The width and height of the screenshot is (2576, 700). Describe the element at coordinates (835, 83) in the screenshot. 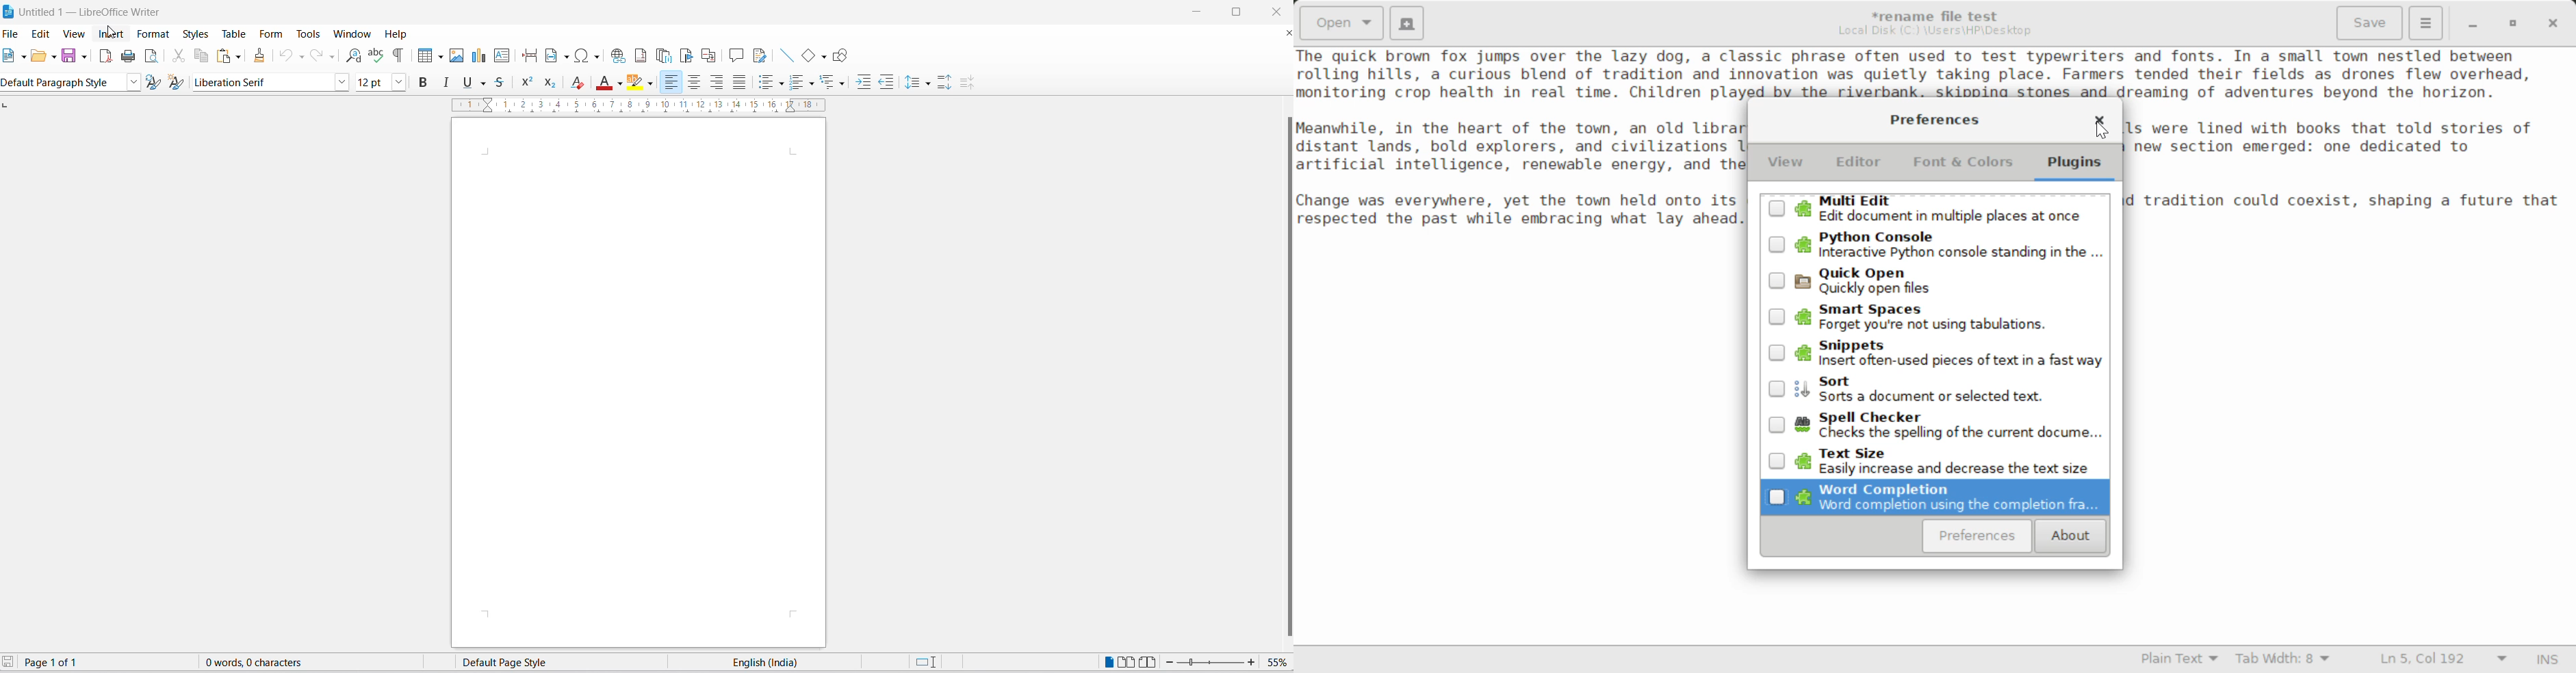

I see `select outline format` at that location.